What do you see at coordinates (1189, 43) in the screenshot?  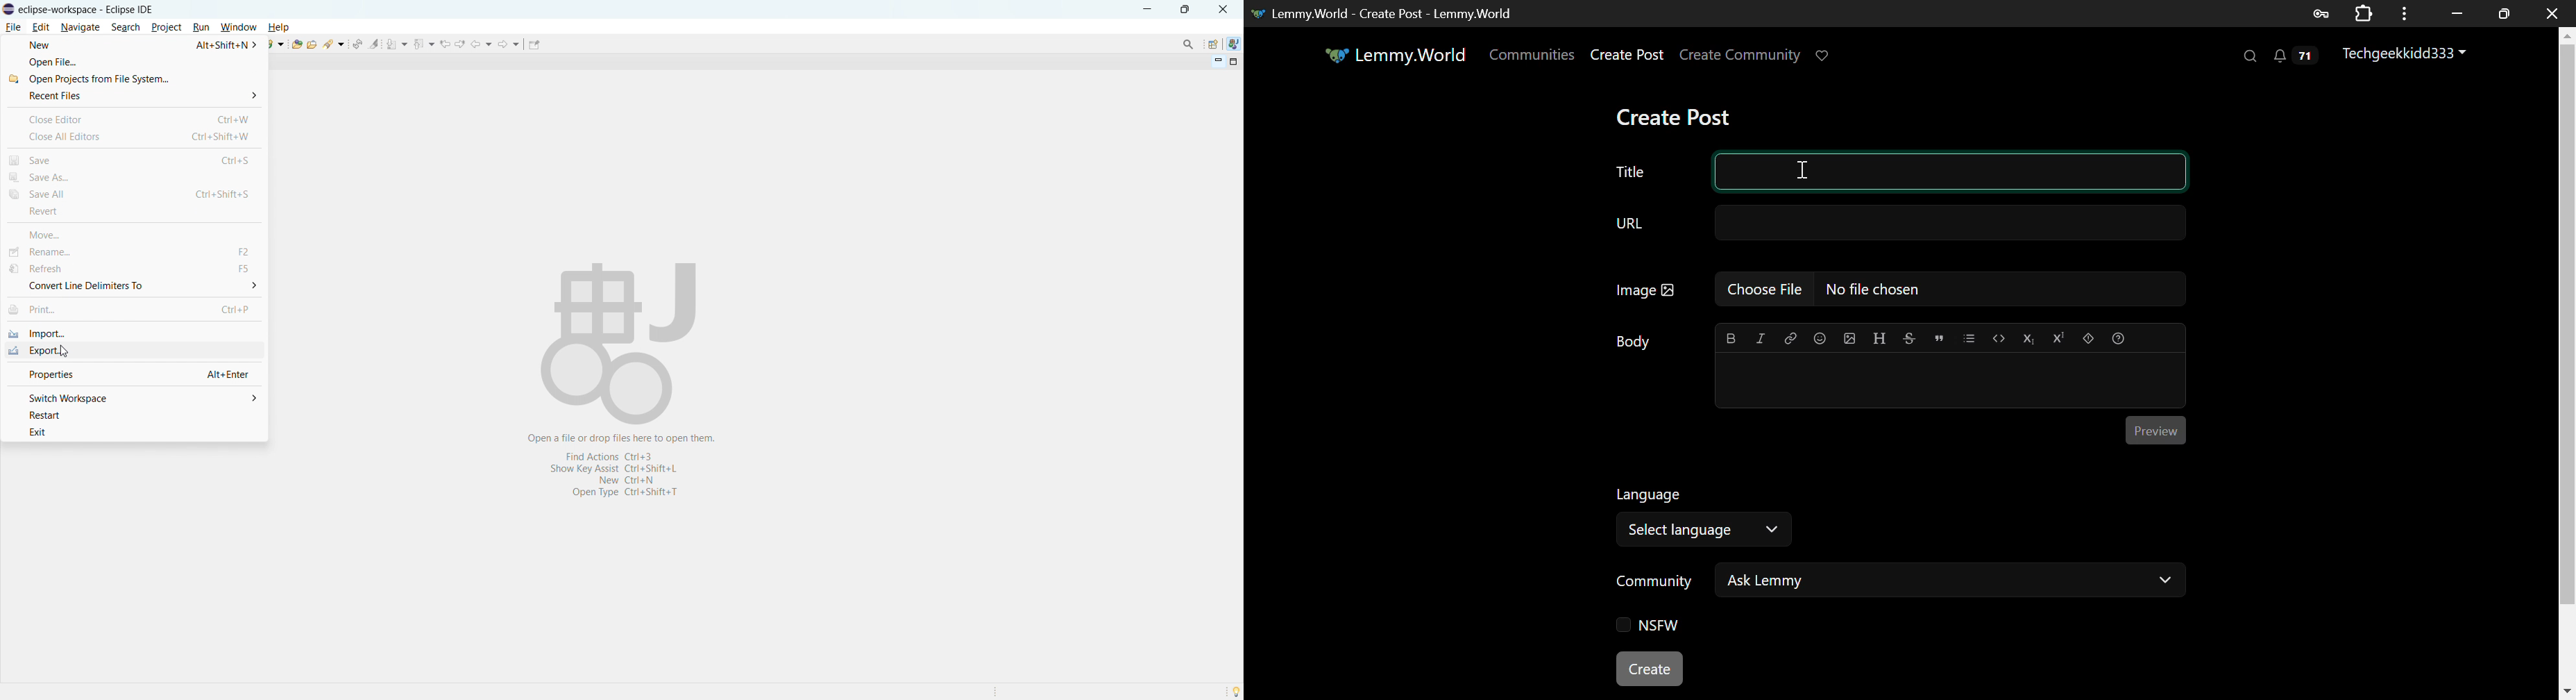 I see `access commands and other items` at bounding box center [1189, 43].